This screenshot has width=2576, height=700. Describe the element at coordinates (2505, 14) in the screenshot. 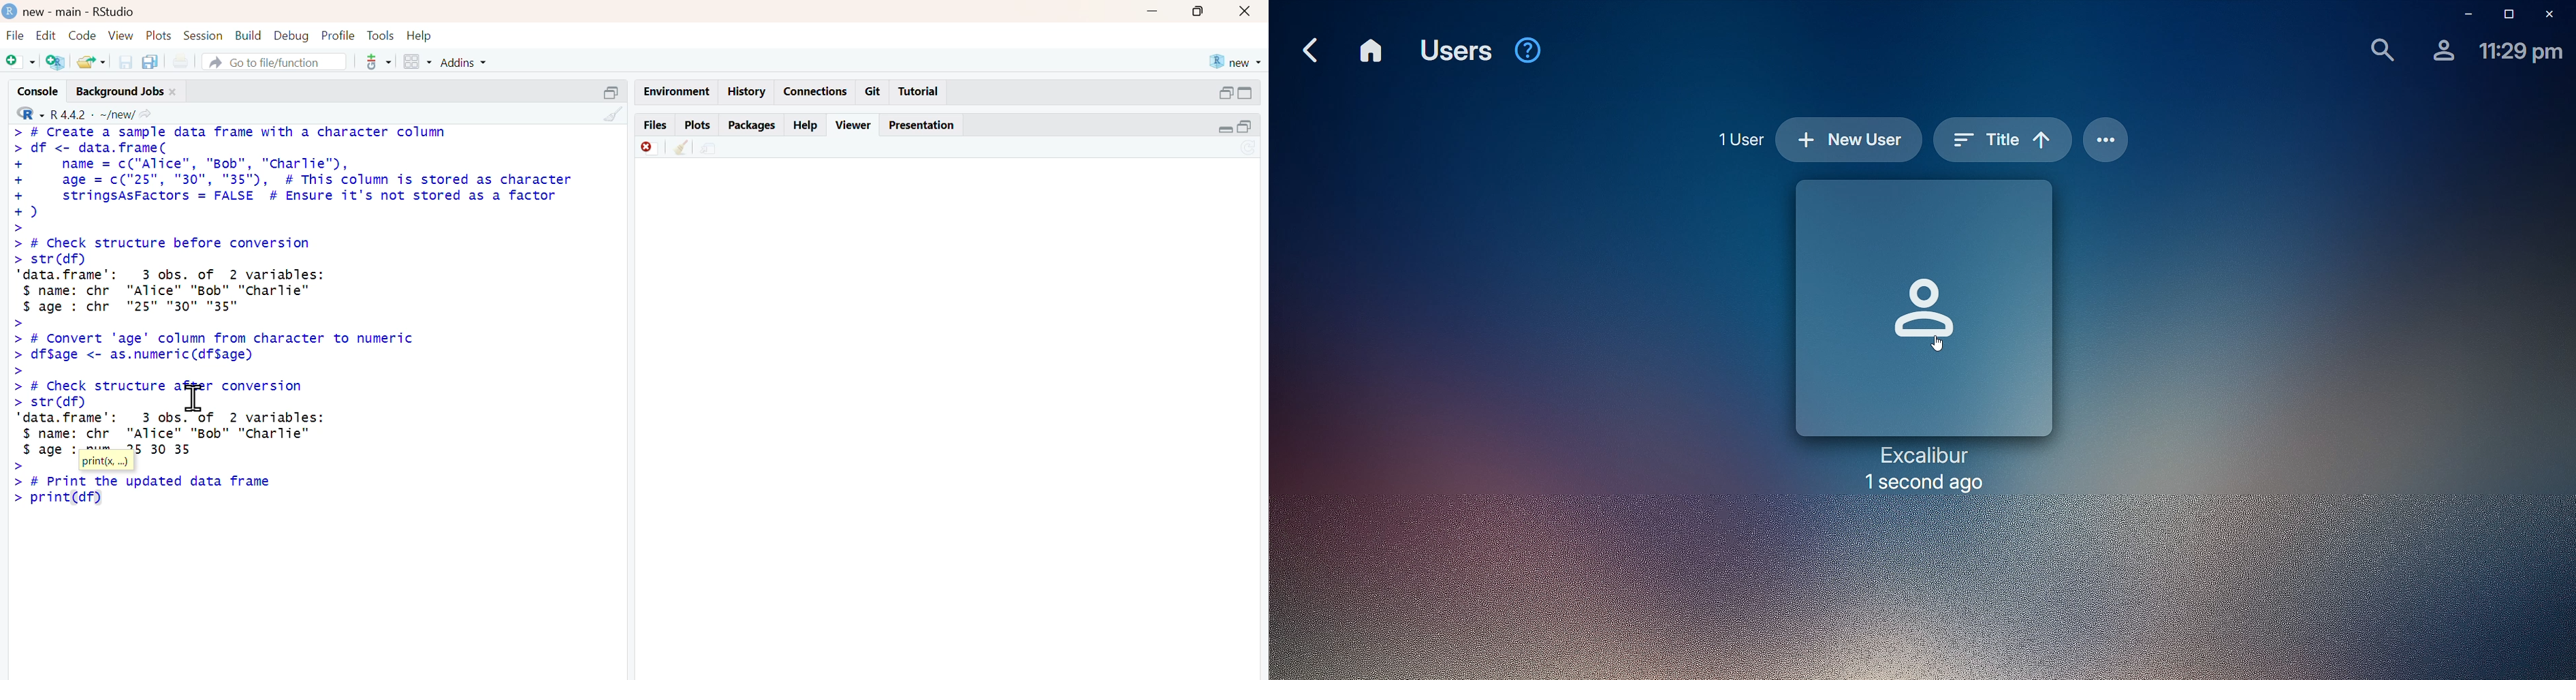

I see `Restore` at that location.